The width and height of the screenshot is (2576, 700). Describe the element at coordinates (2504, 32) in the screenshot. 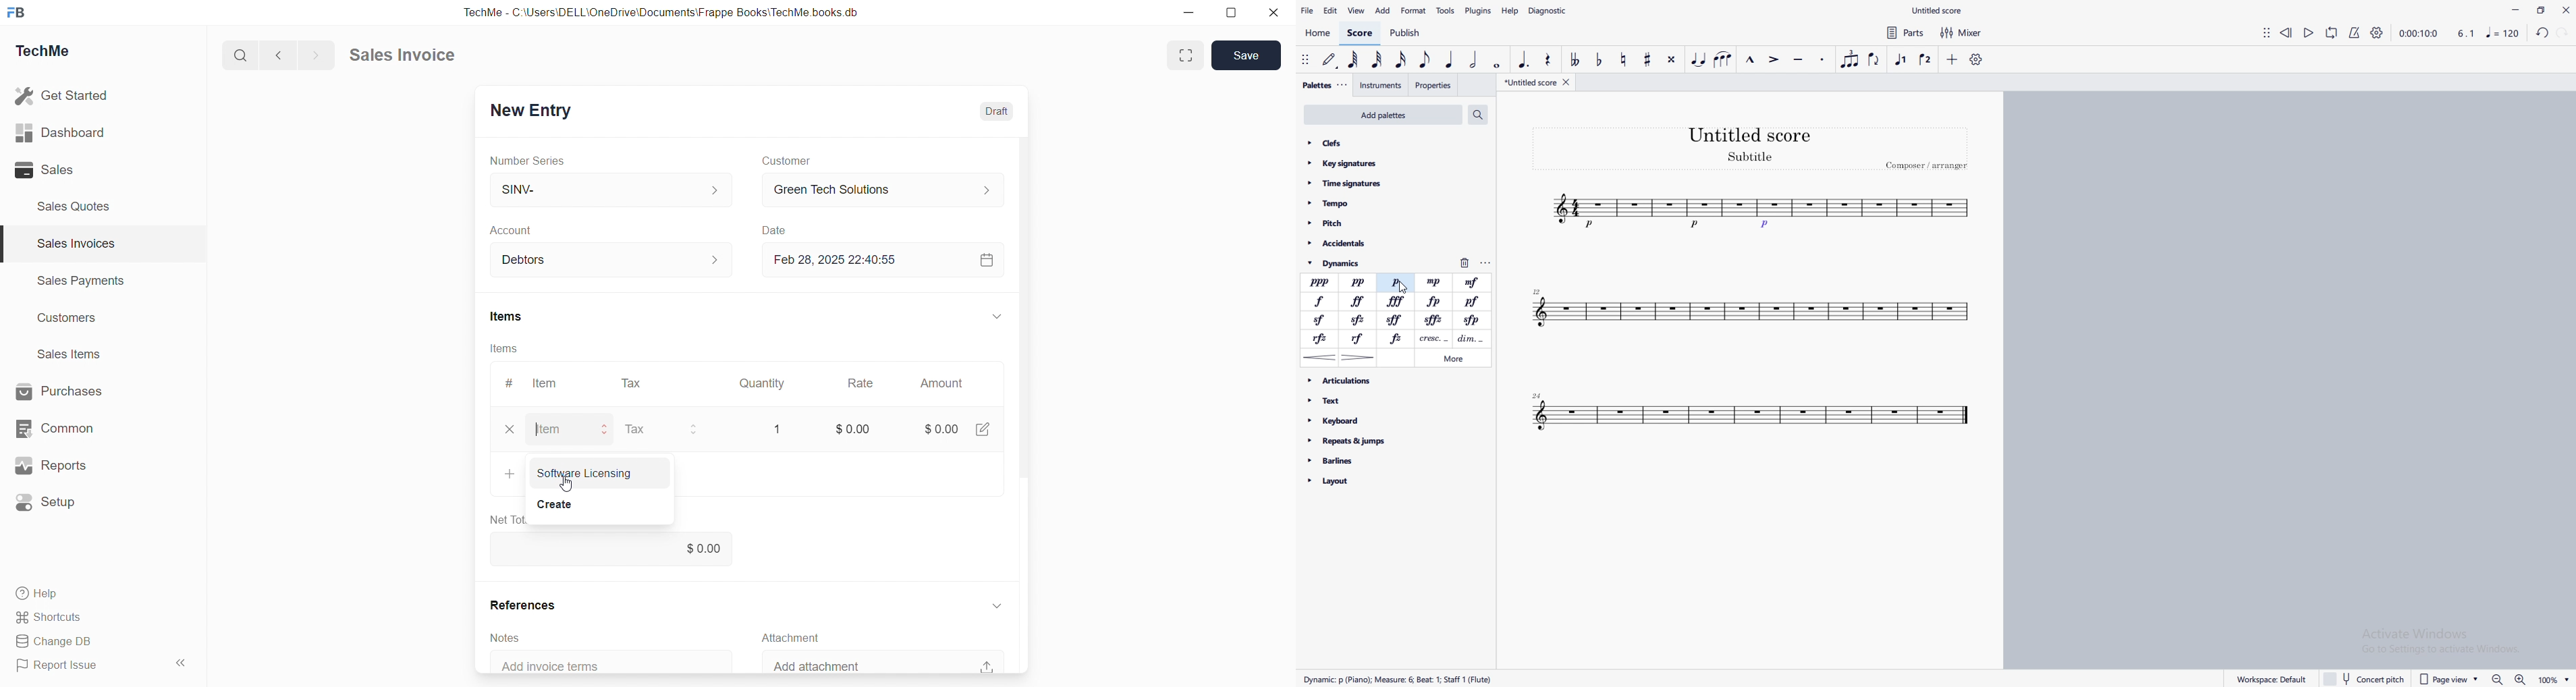

I see `music` at that location.